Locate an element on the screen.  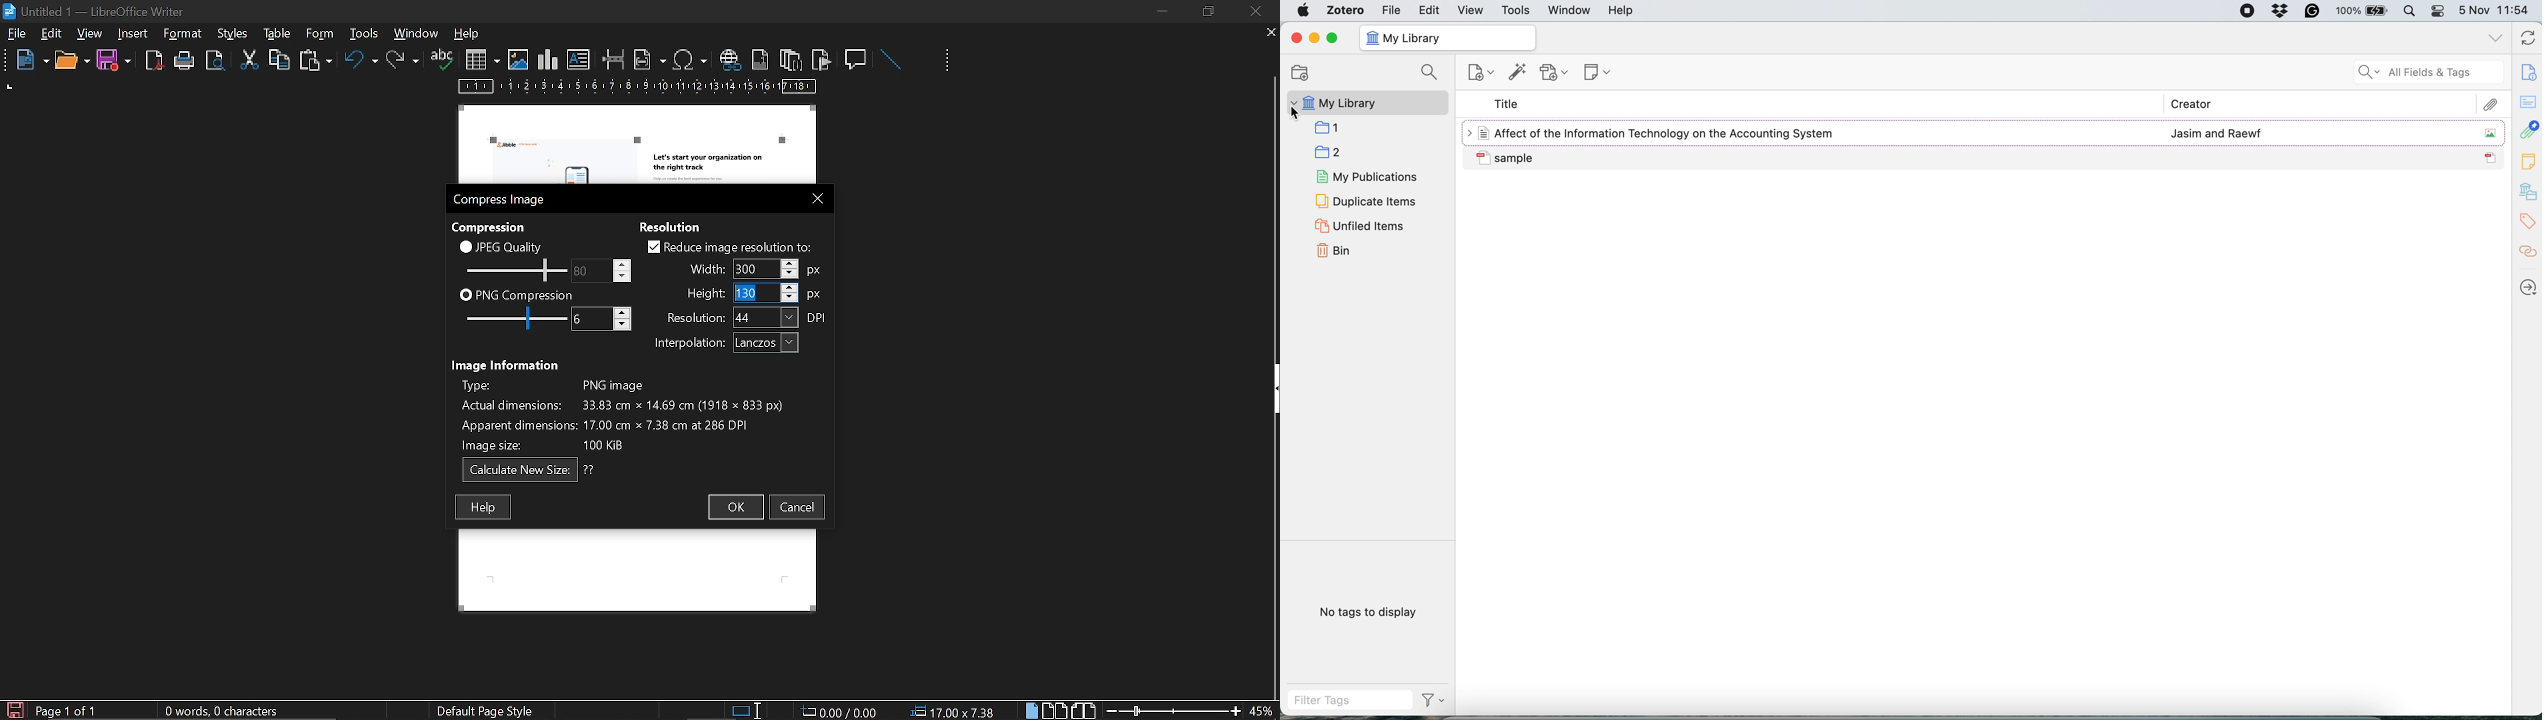
new is located at coordinates (27, 61).